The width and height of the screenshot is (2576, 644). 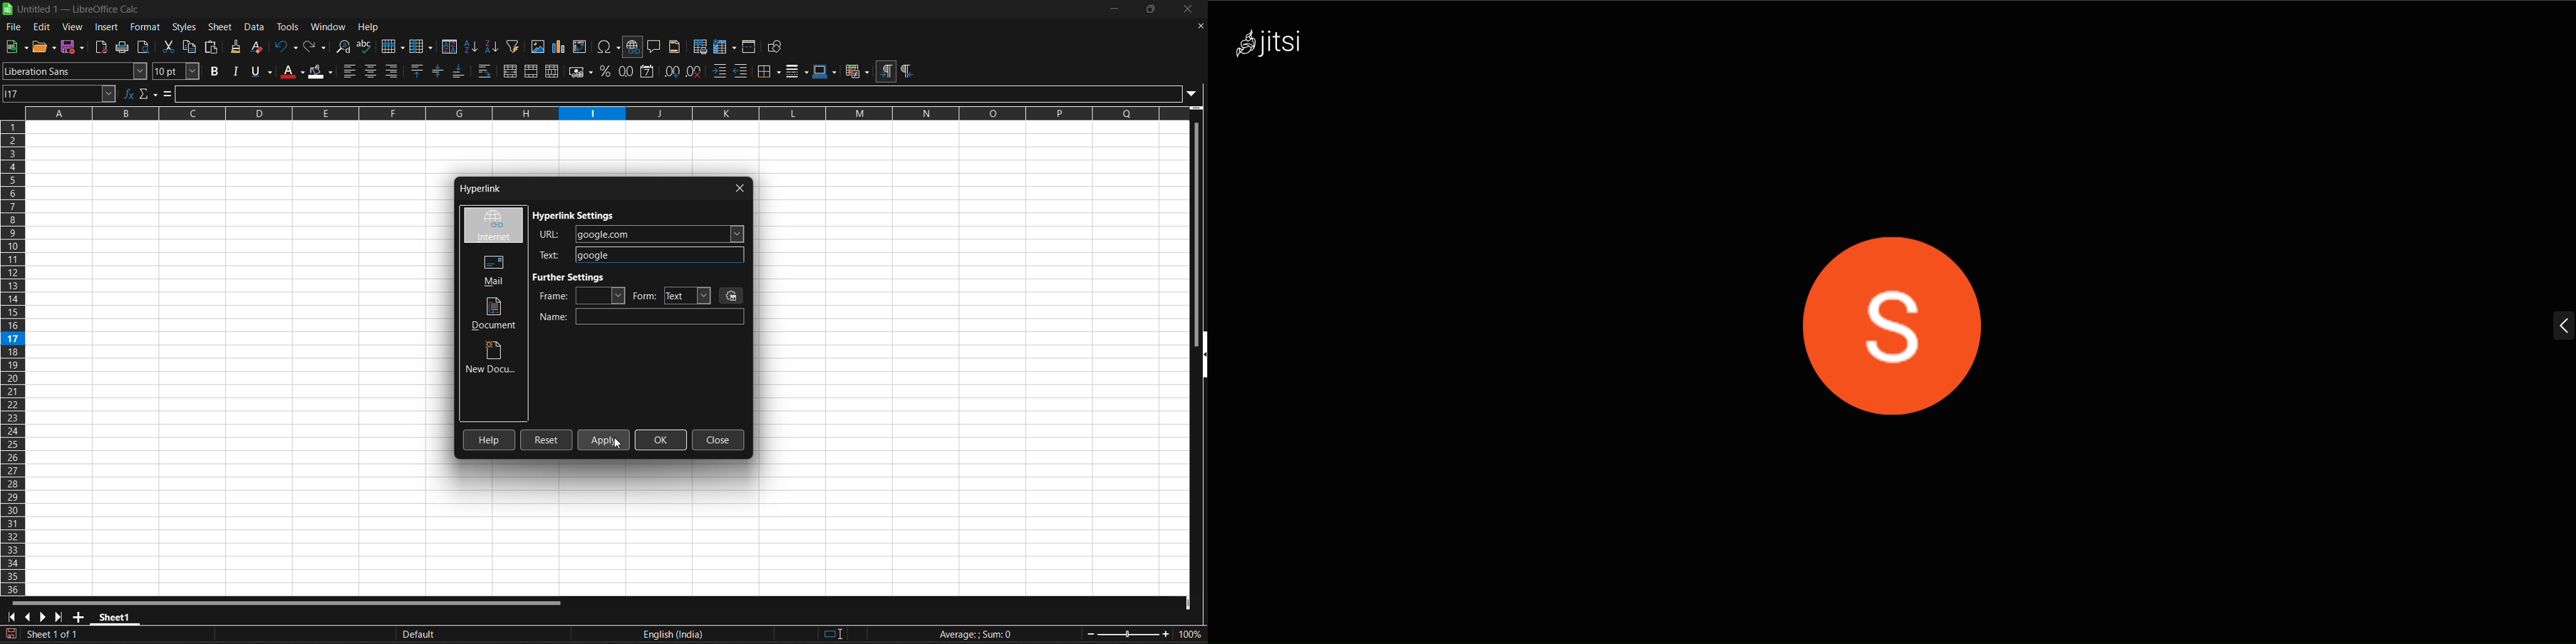 What do you see at coordinates (177, 71) in the screenshot?
I see `font size` at bounding box center [177, 71].